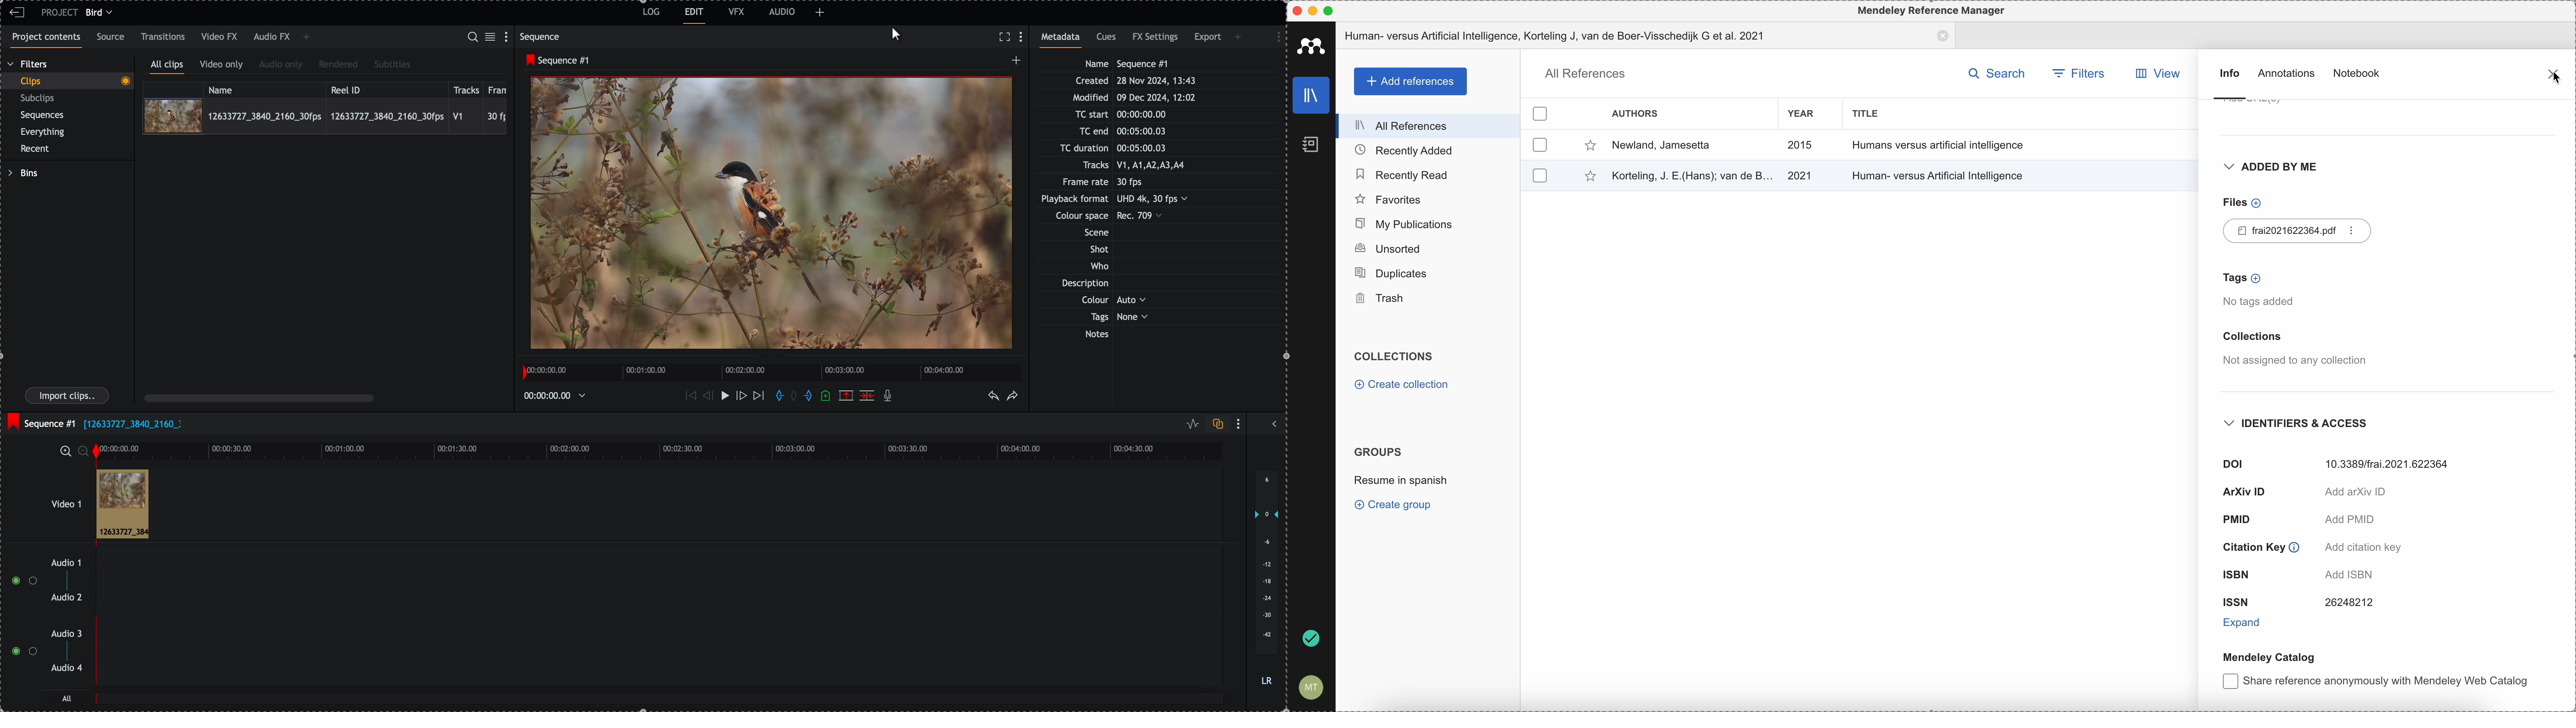 This screenshot has height=728, width=2576. I want to click on ISSN 26248212, so click(2298, 603).